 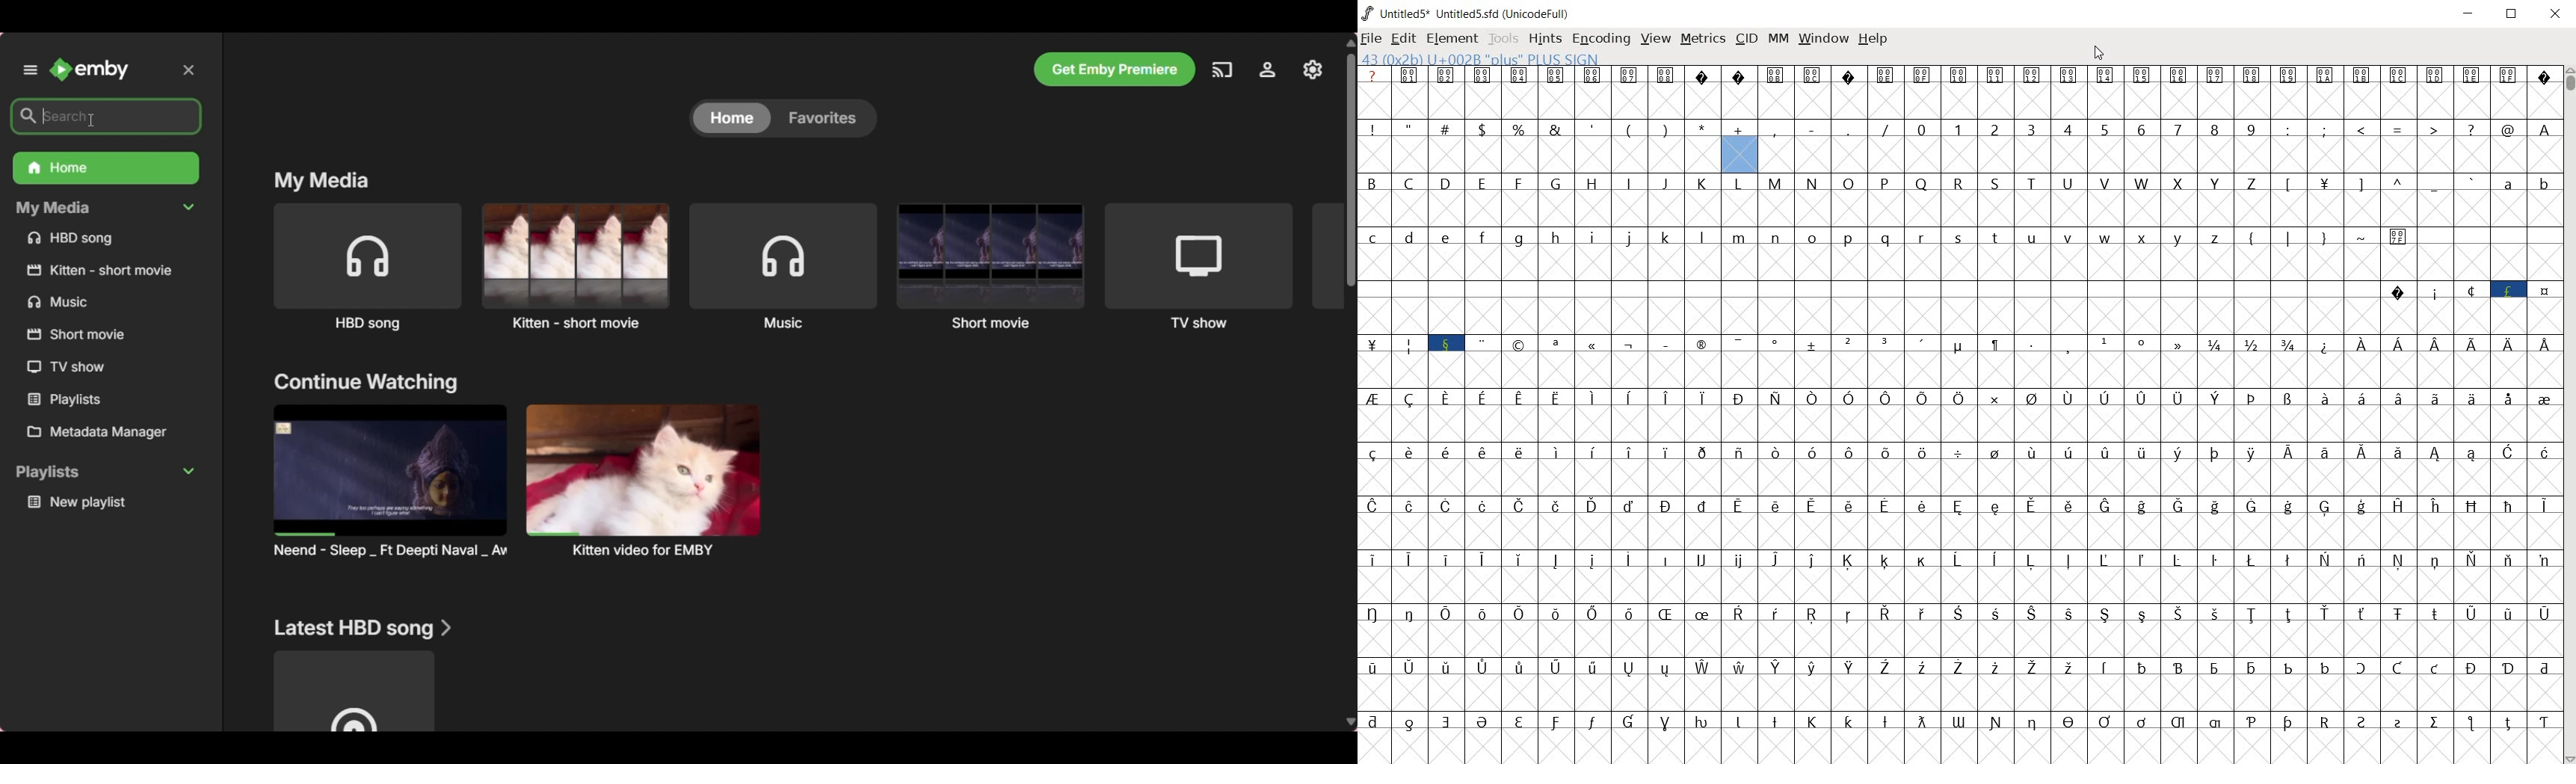 I want to click on Latin extended characters, so click(x=1996, y=415).